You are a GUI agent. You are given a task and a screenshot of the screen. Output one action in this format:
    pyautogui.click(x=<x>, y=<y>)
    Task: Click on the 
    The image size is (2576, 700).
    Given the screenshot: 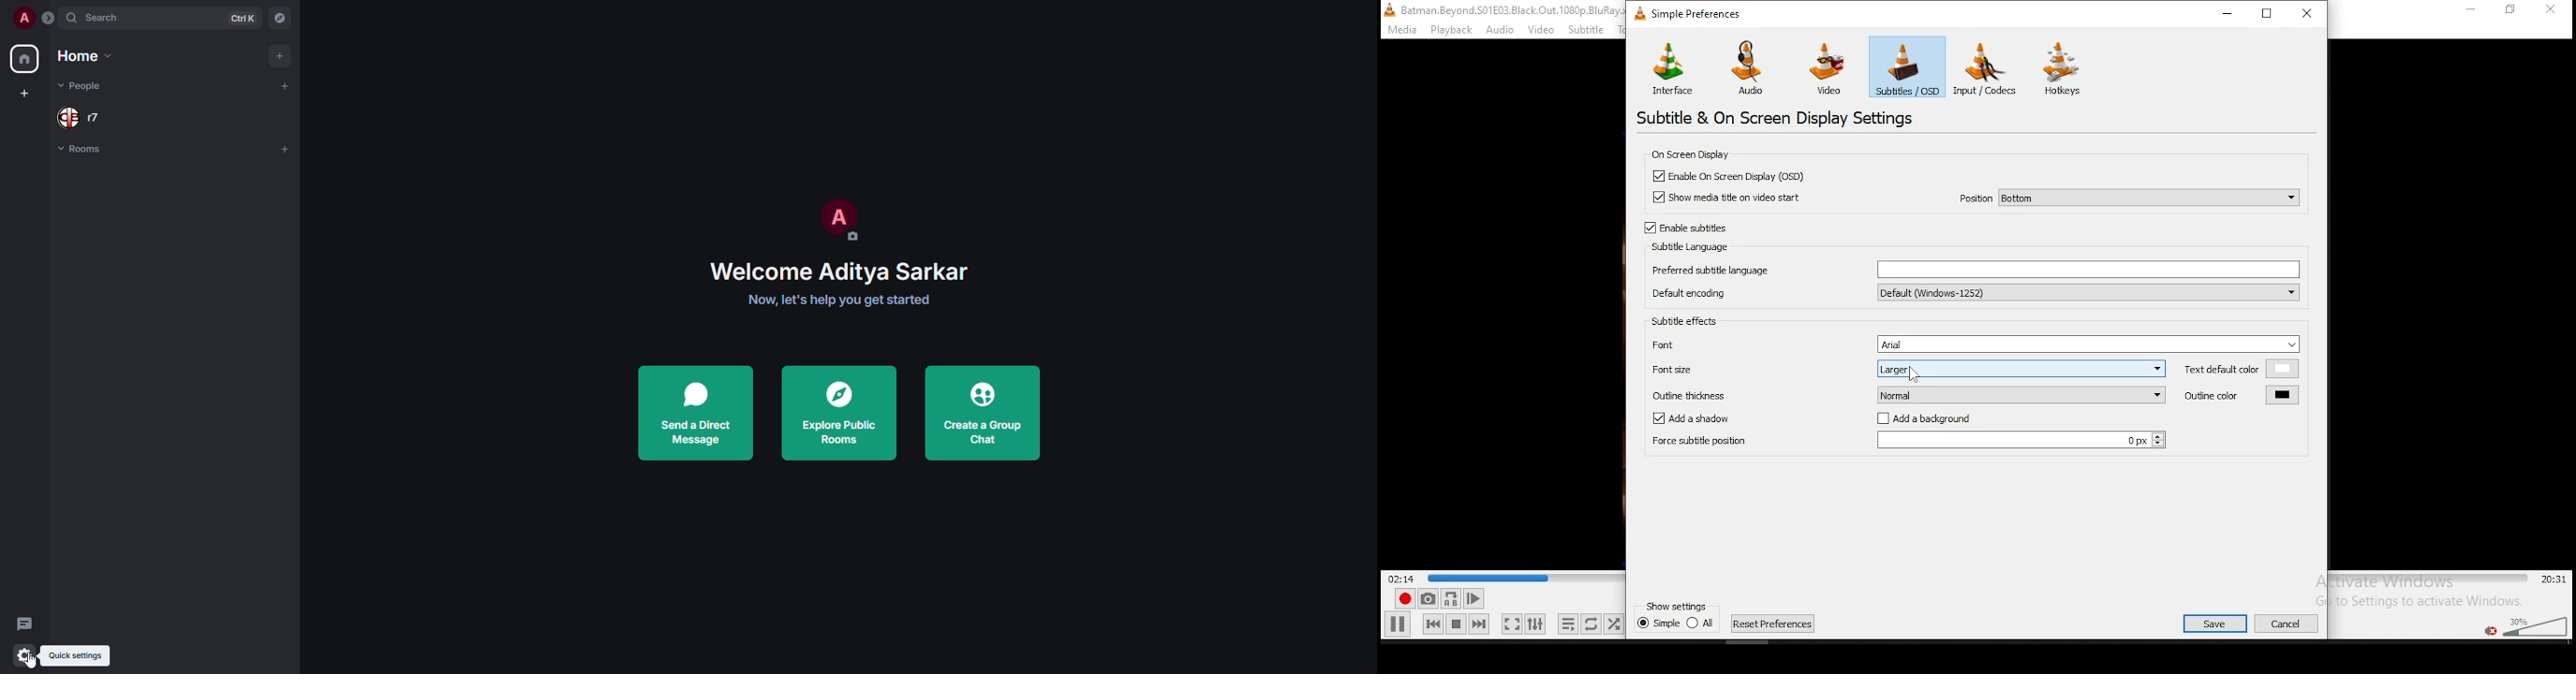 What is the action you would take?
    pyautogui.click(x=1916, y=374)
    